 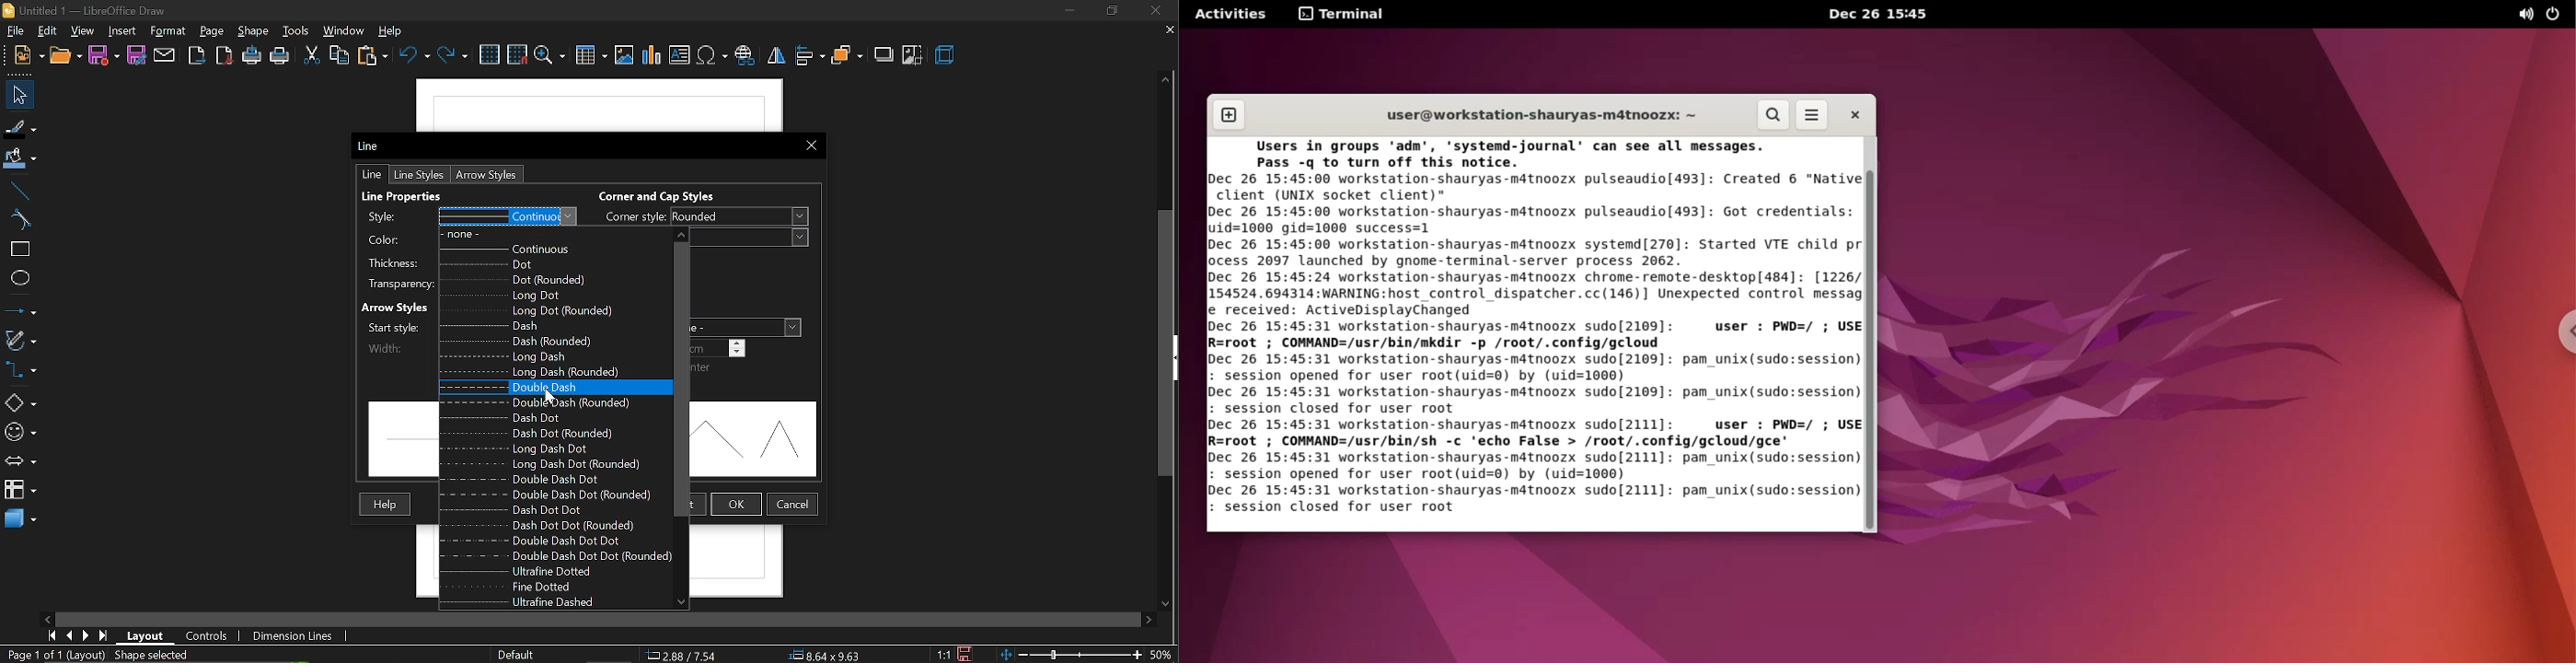 What do you see at coordinates (398, 306) in the screenshot?
I see `Arrow Styles` at bounding box center [398, 306].